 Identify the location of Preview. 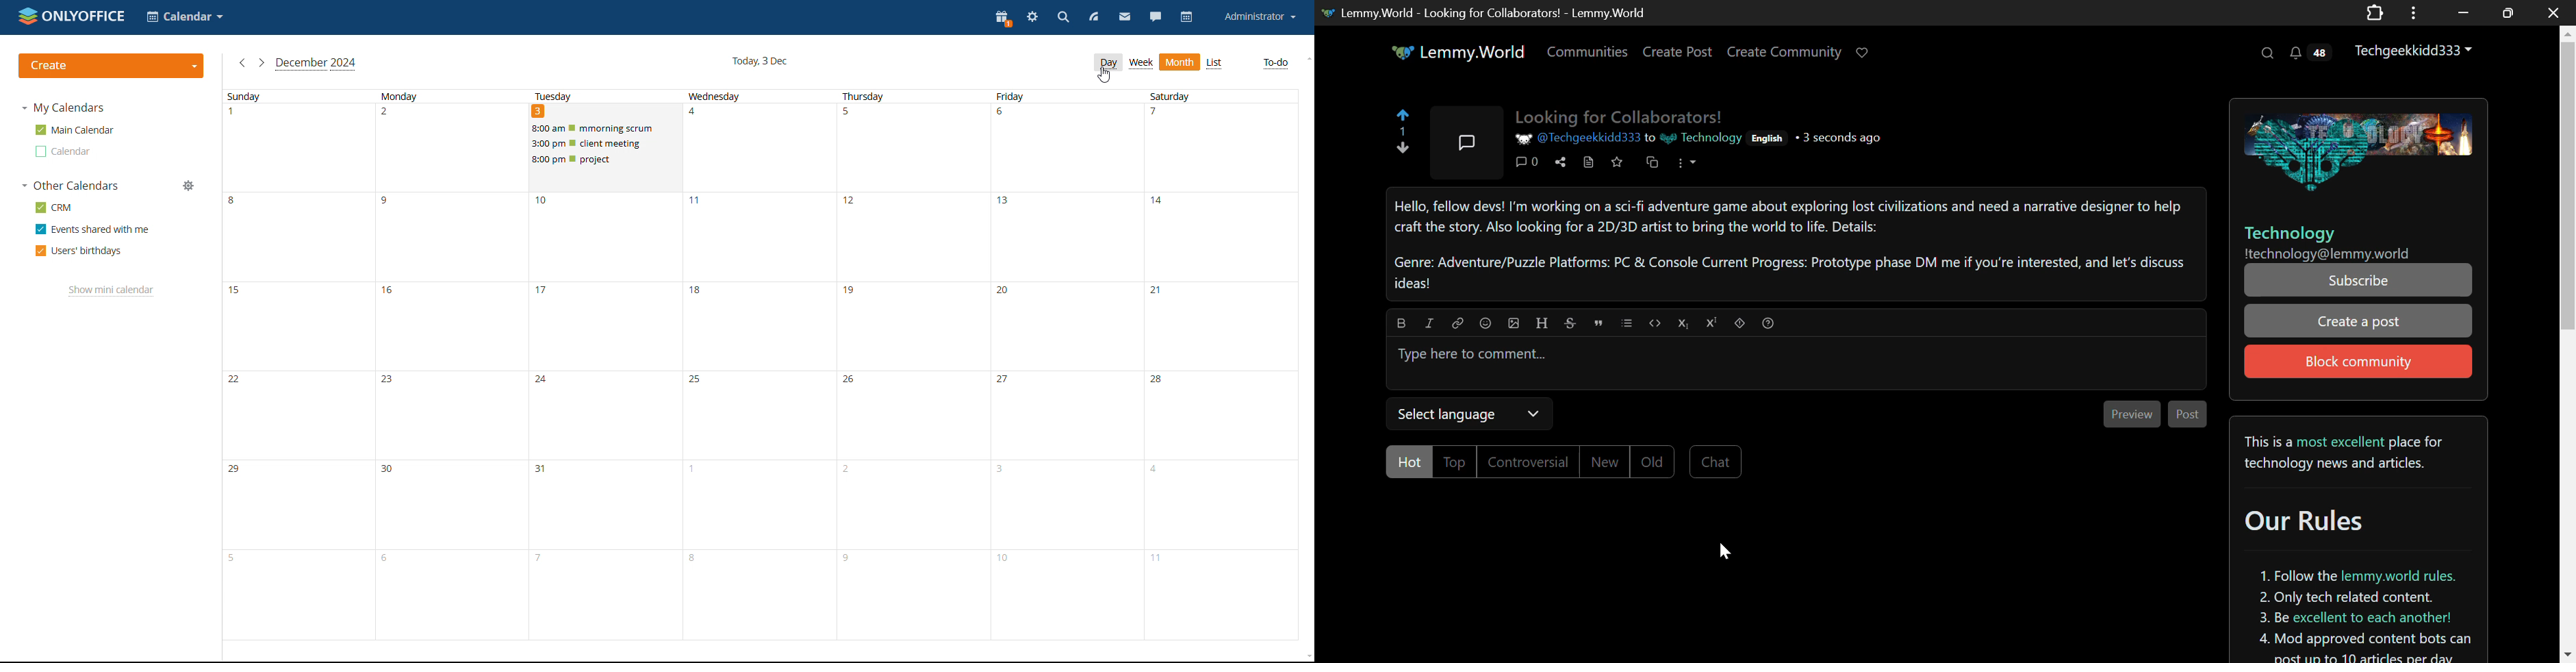
(2135, 413).